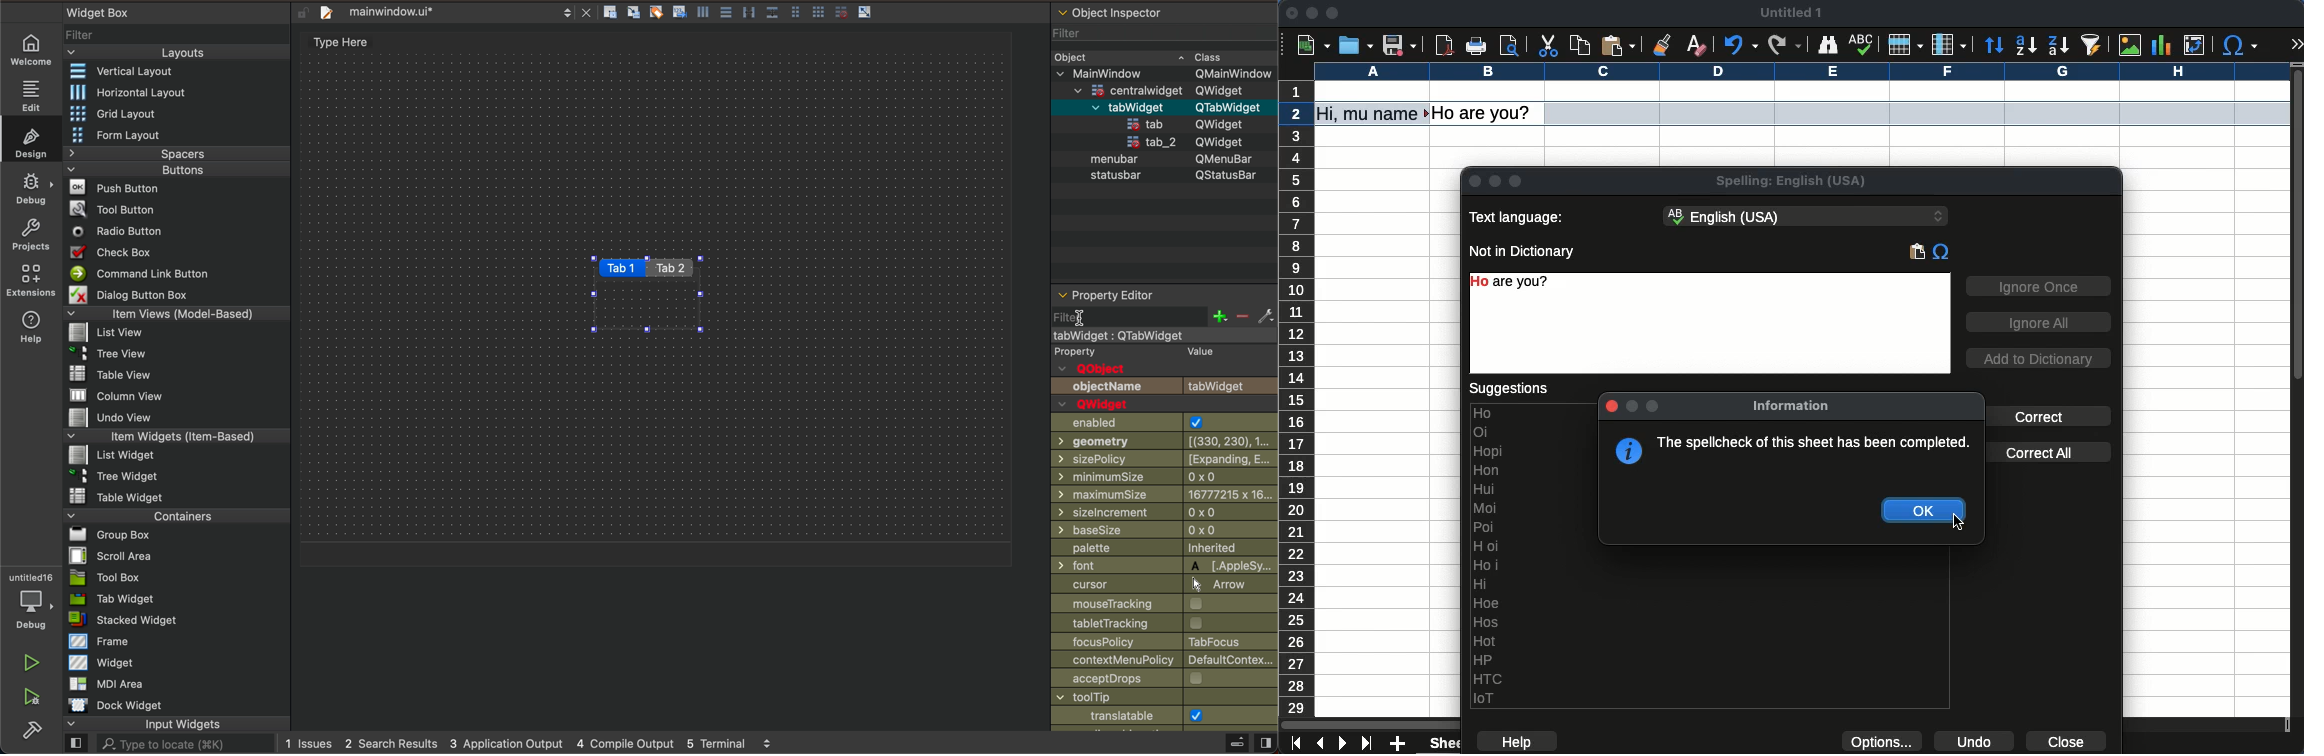 The image size is (2324, 756). What do you see at coordinates (139, 273) in the screenshot?
I see ` Command Link Button` at bounding box center [139, 273].